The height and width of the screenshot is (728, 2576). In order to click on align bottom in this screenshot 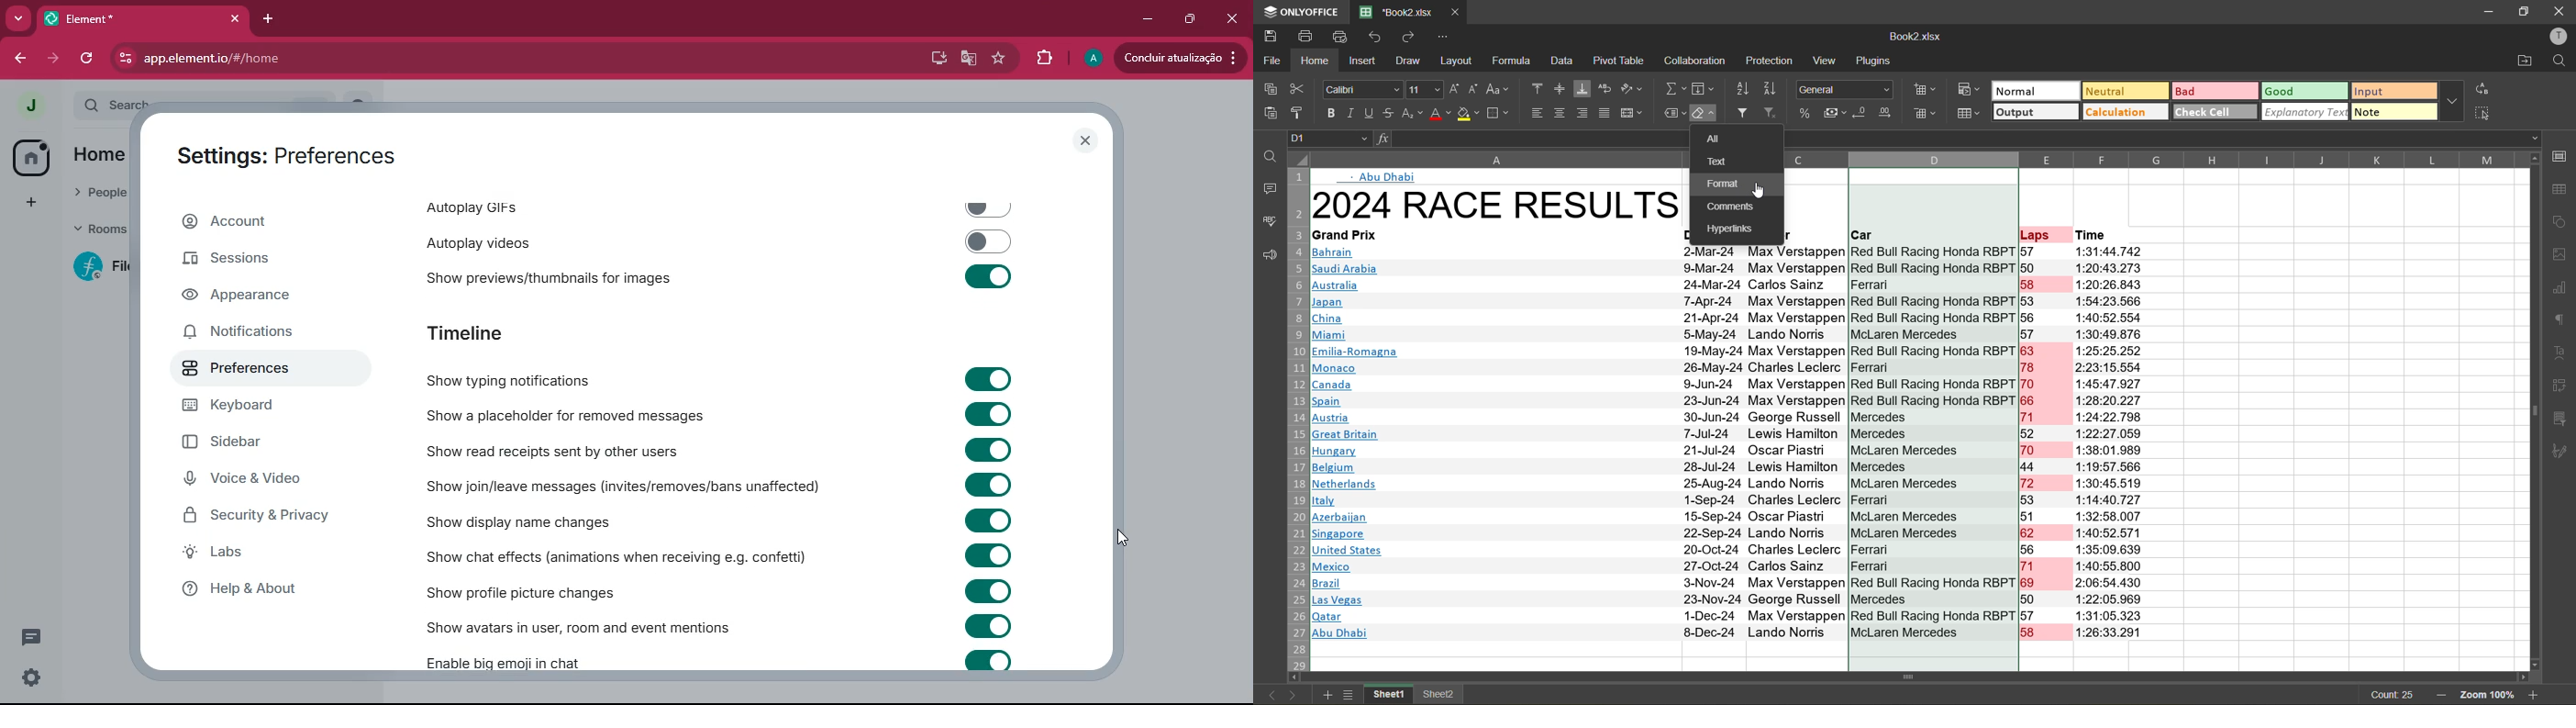, I will do `click(1583, 90)`.